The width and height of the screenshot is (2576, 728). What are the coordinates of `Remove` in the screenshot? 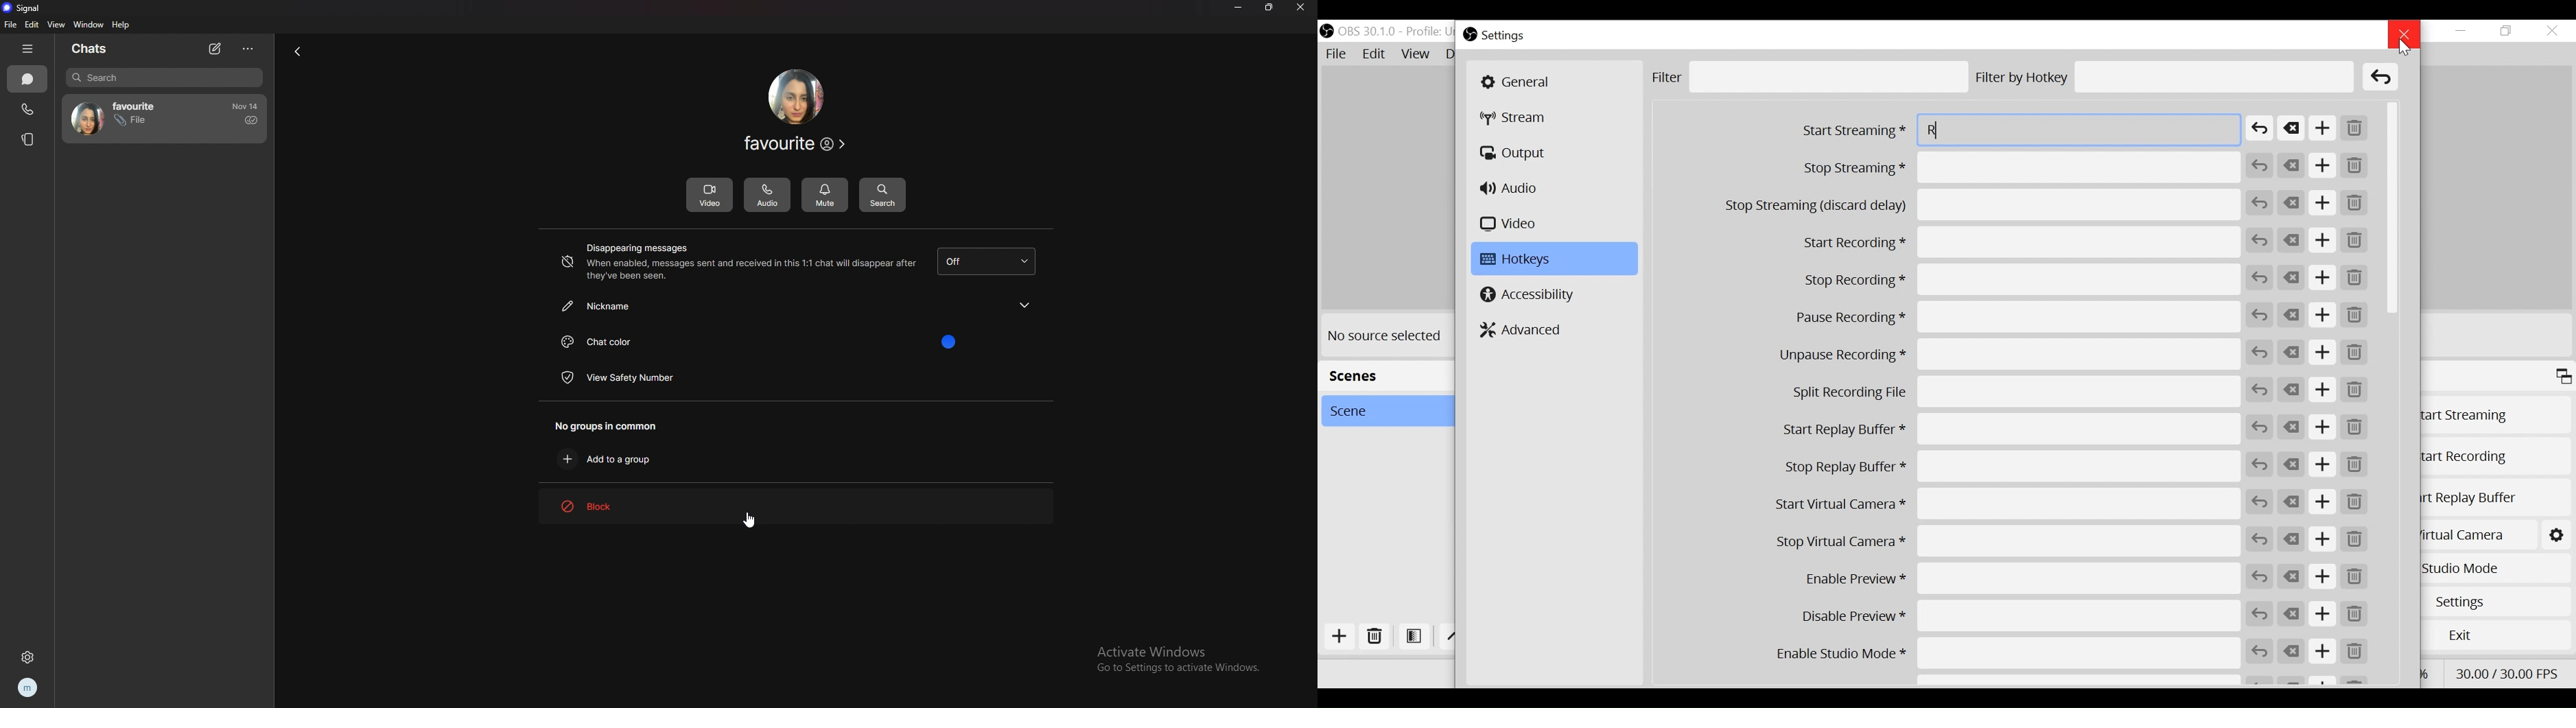 It's located at (2355, 615).